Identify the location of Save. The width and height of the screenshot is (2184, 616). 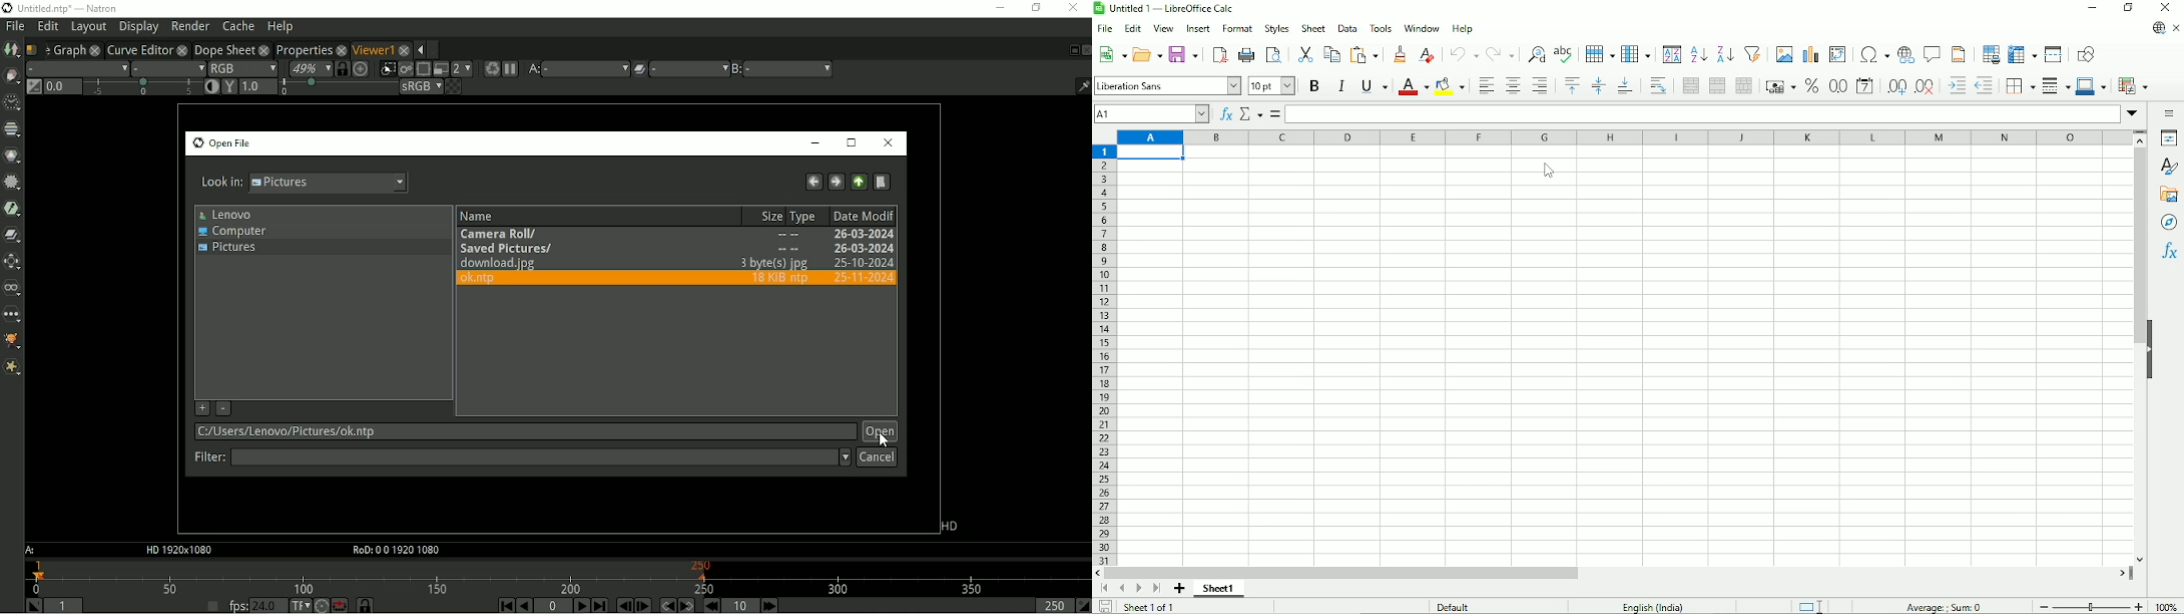
(1104, 606).